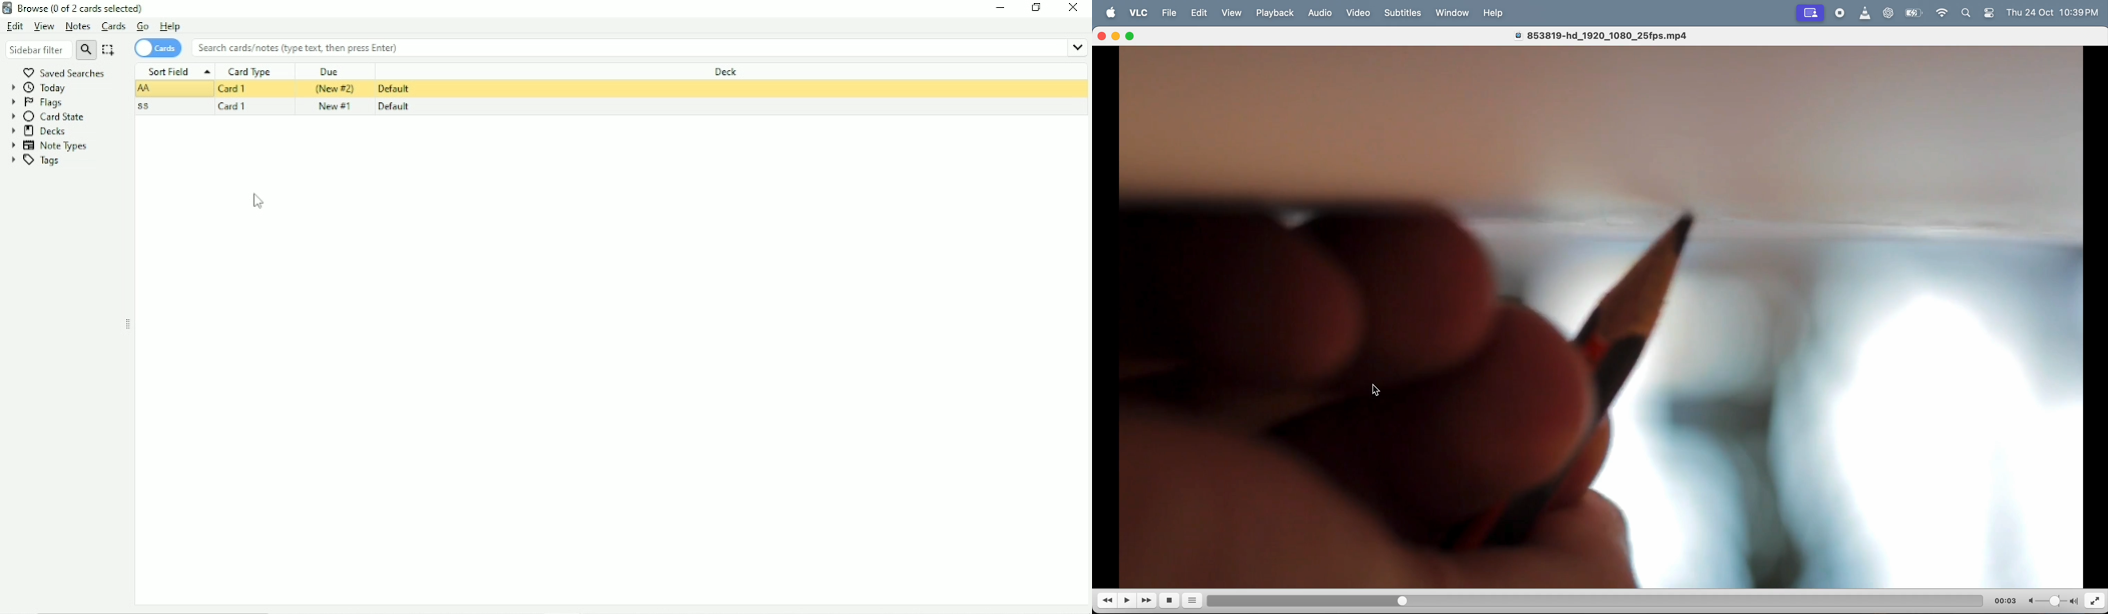  I want to click on Help, so click(171, 26).